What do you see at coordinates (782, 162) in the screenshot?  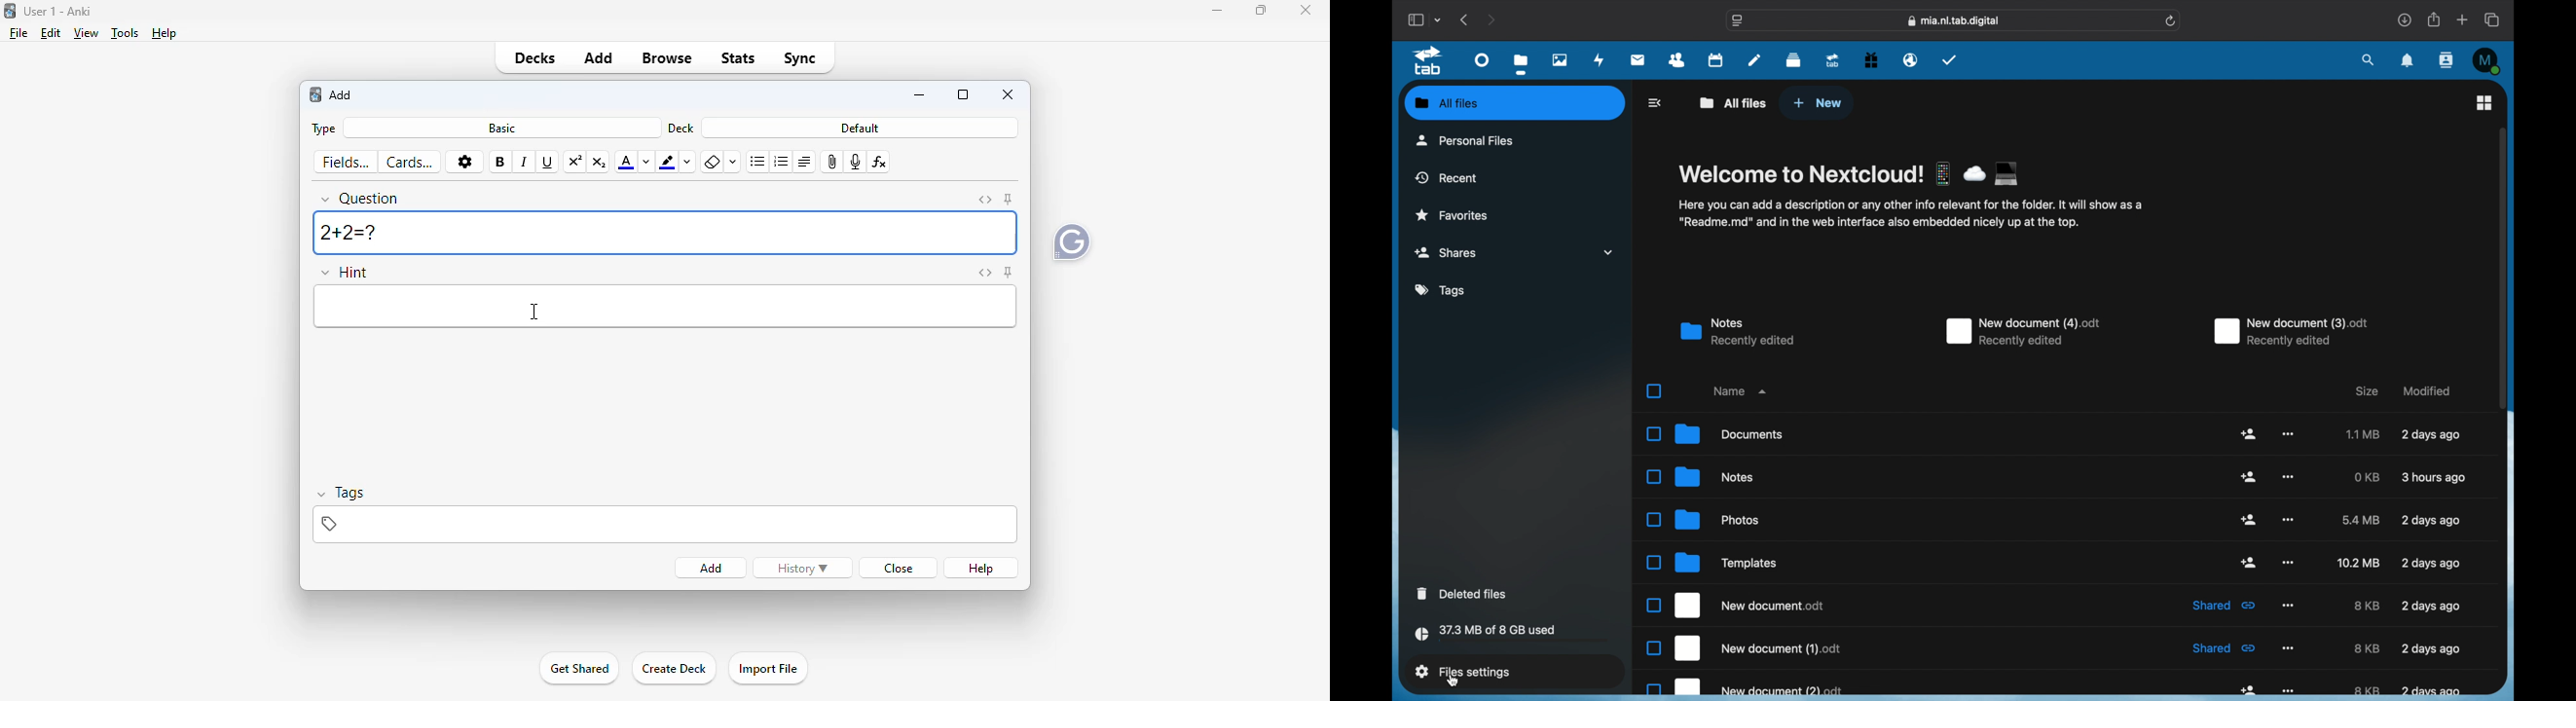 I see `ordered list` at bounding box center [782, 162].